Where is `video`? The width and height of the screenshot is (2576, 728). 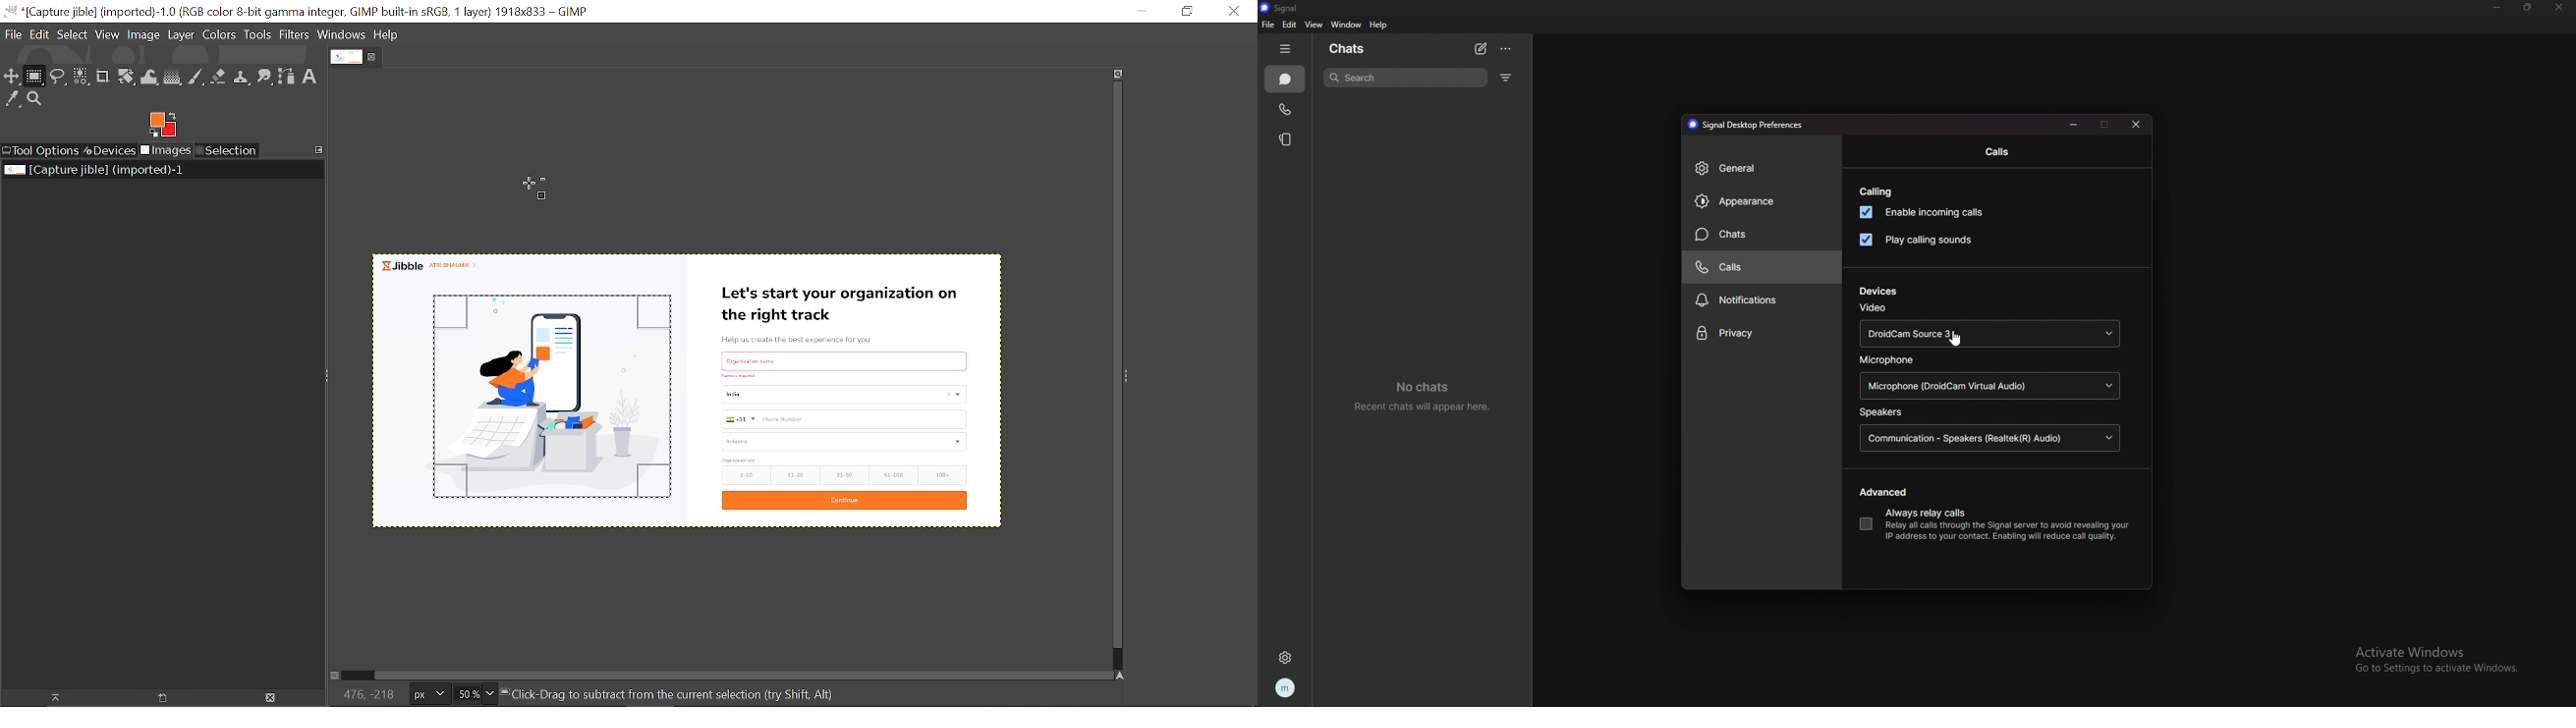
video is located at coordinates (1873, 308).